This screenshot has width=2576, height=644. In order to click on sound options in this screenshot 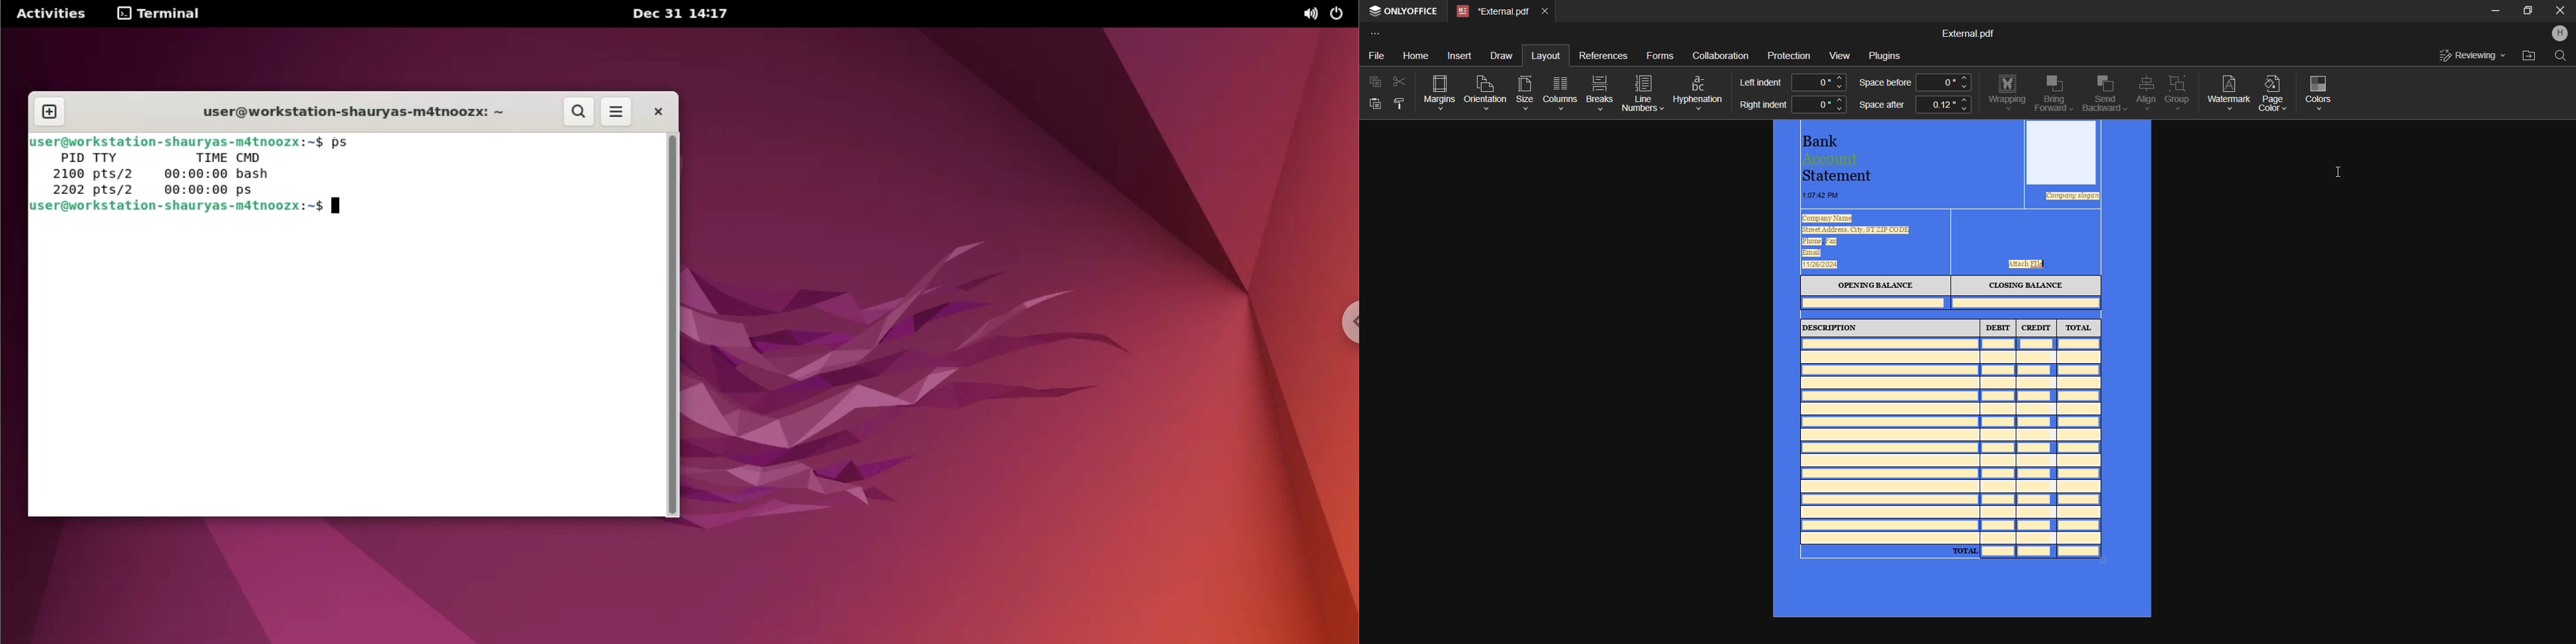, I will do `click(1310, 16)`.